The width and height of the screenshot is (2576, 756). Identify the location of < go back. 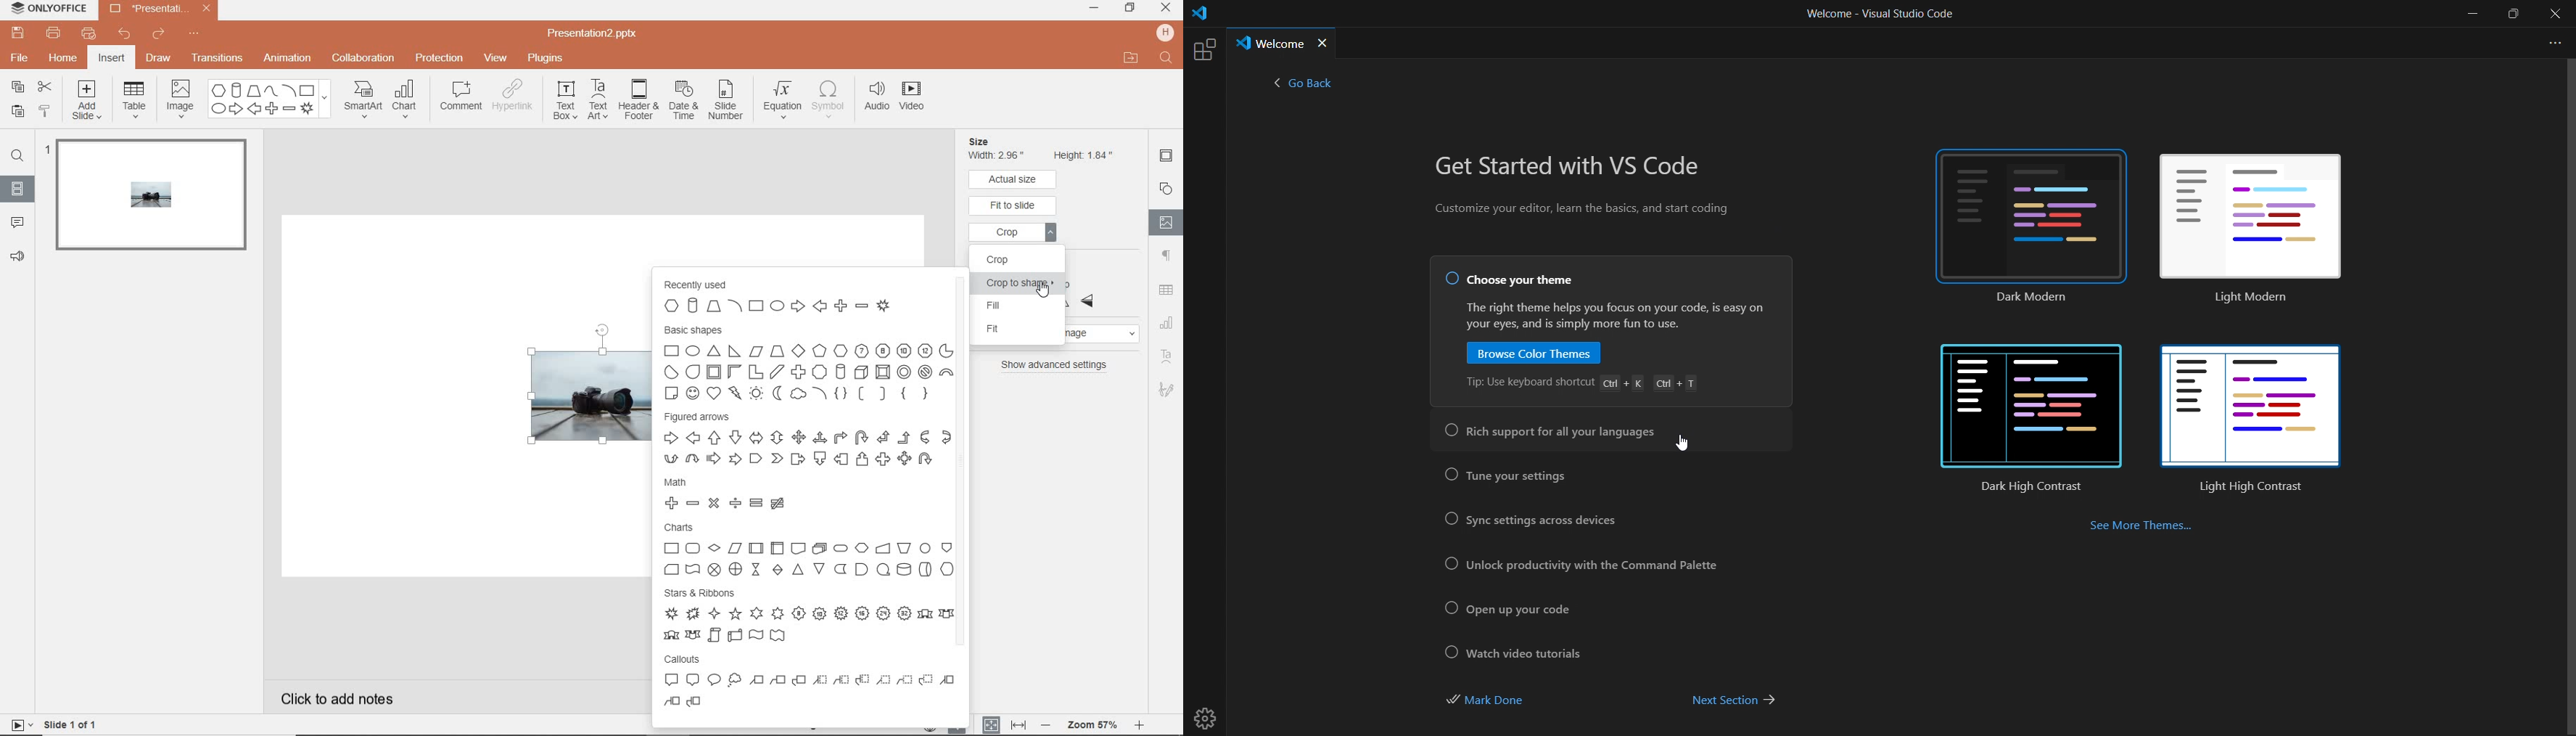
(1303, 86).